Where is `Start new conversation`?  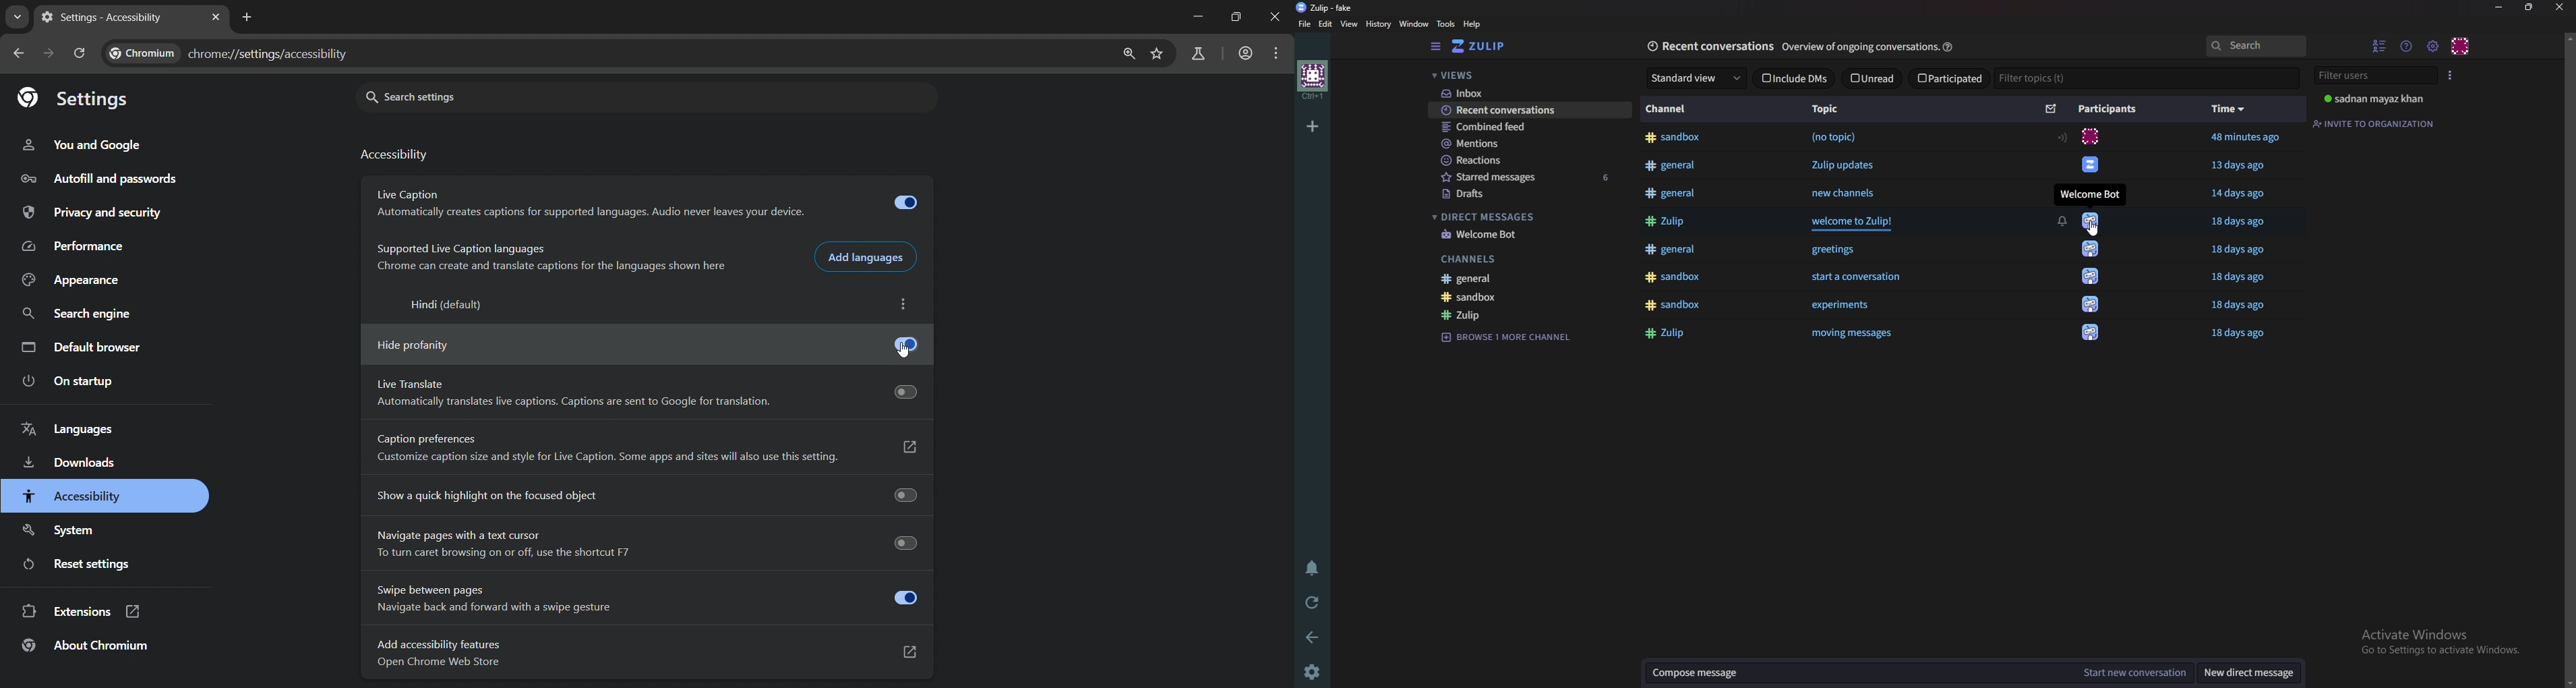 Start new conversation is located at coordinates (2134, 673).